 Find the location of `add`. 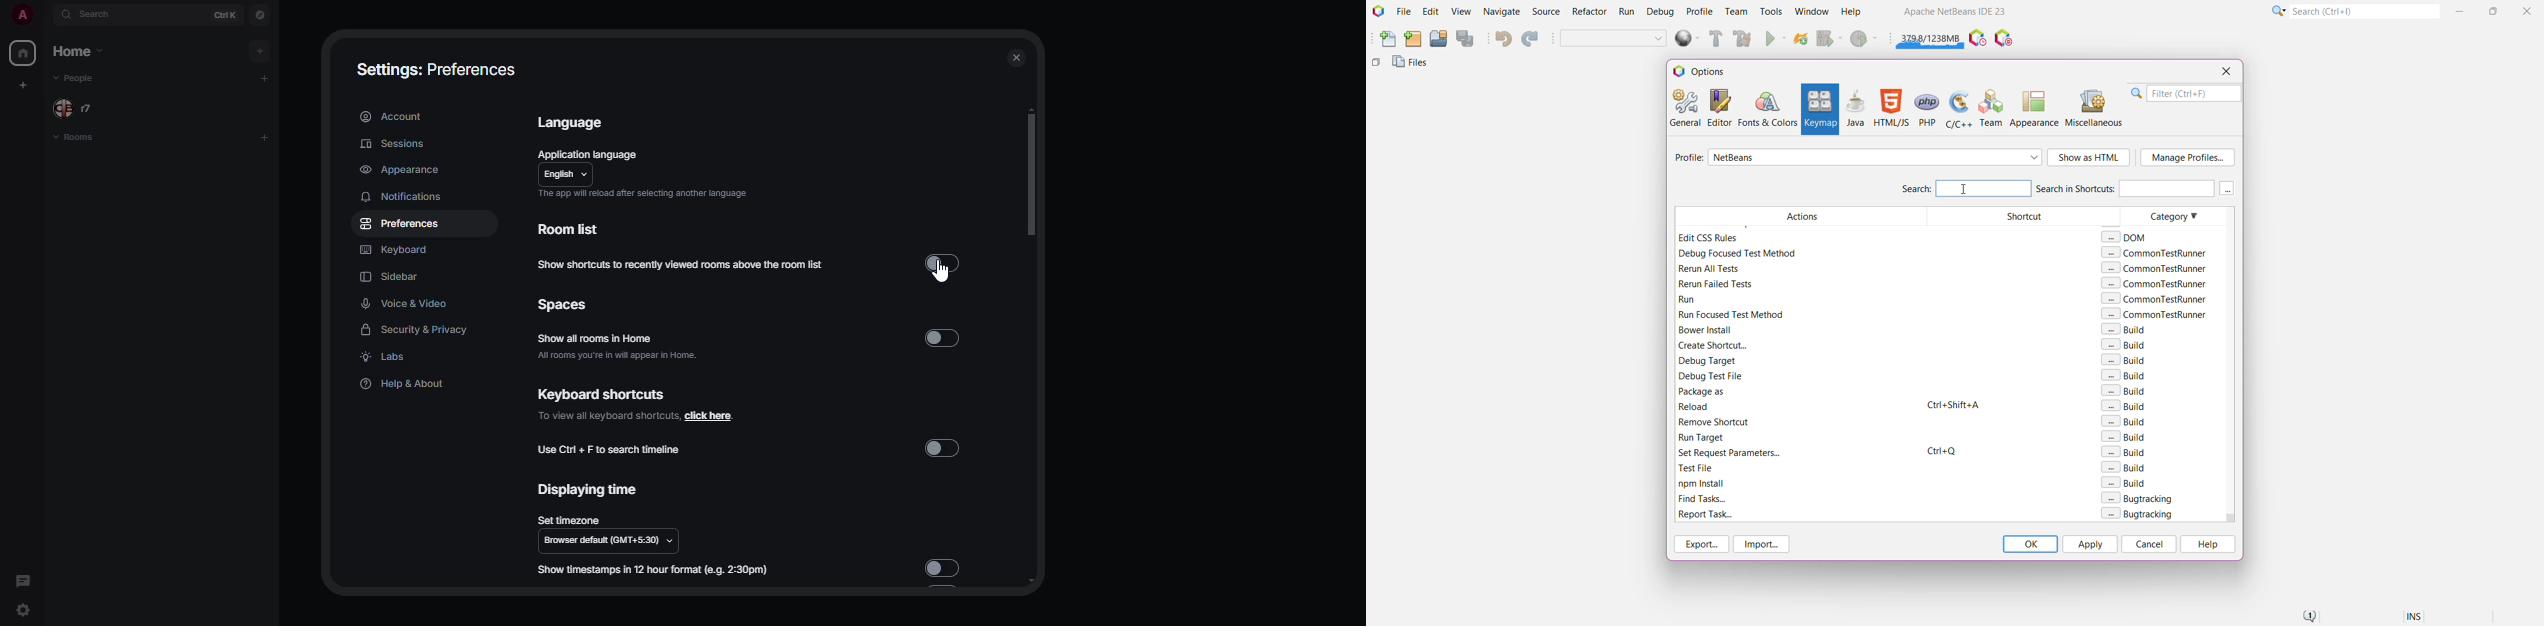

add is located at coordinates (259, 51).